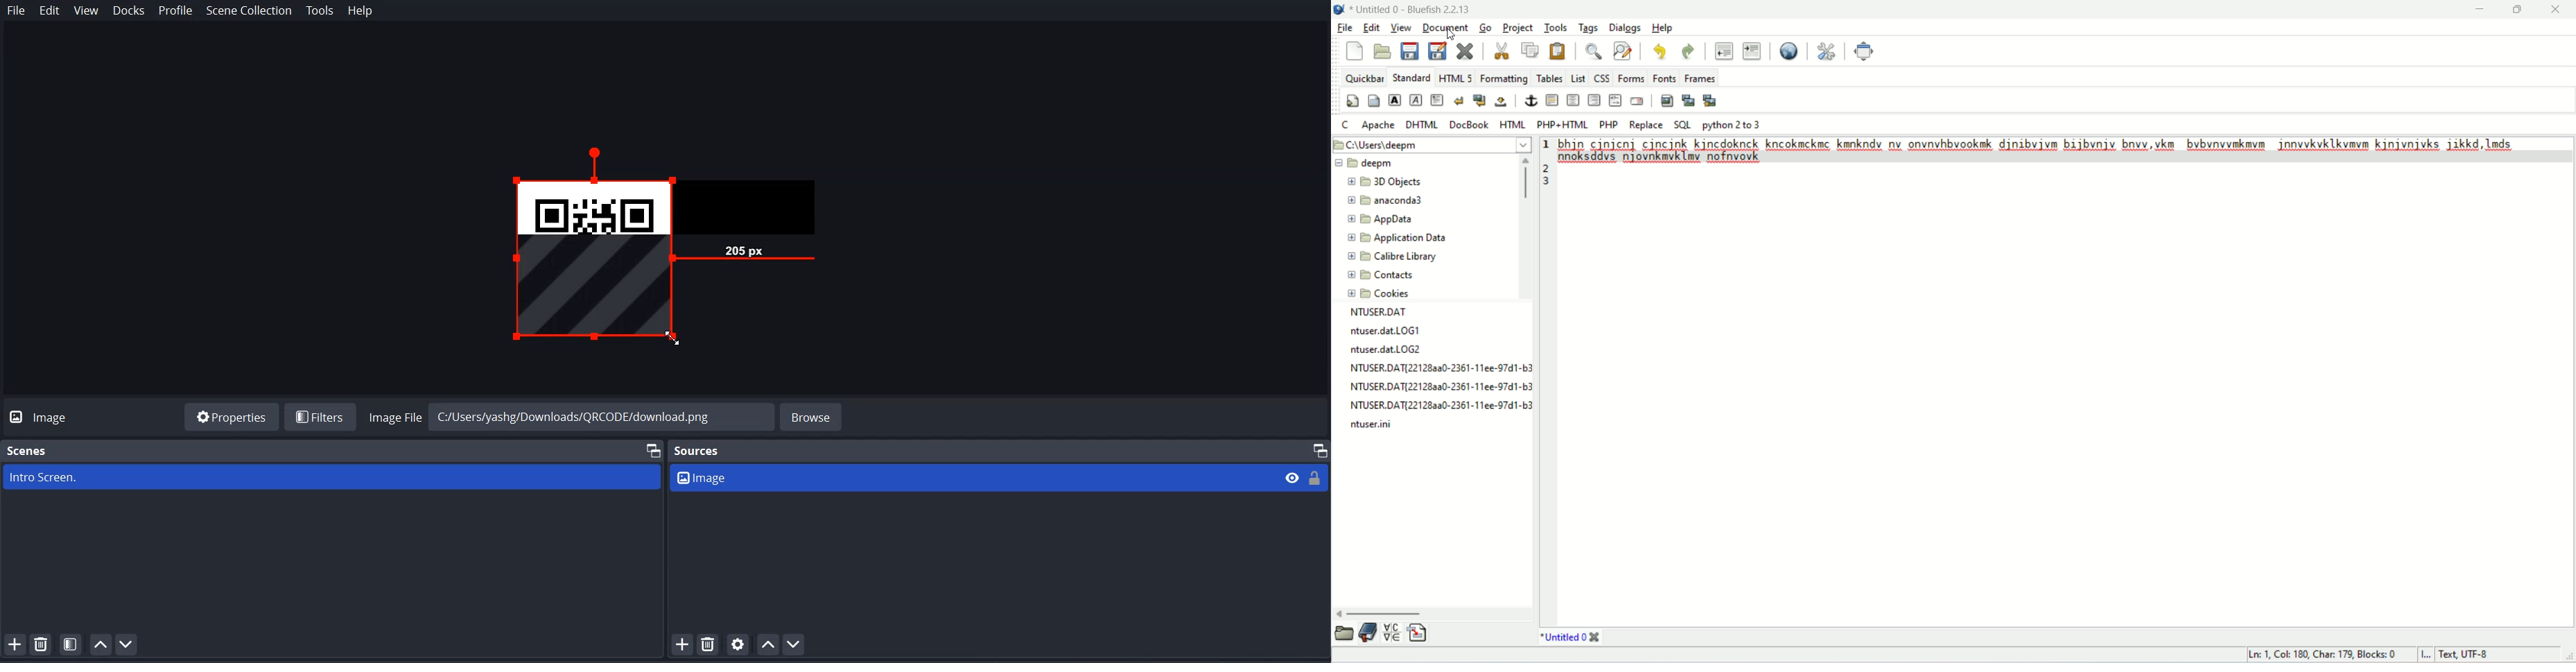 This screenshot has width=2576, height=672. What do you see at coordinates (1662, 27) in the screenshot?
I see `help` at bounding box center [1662, 27].